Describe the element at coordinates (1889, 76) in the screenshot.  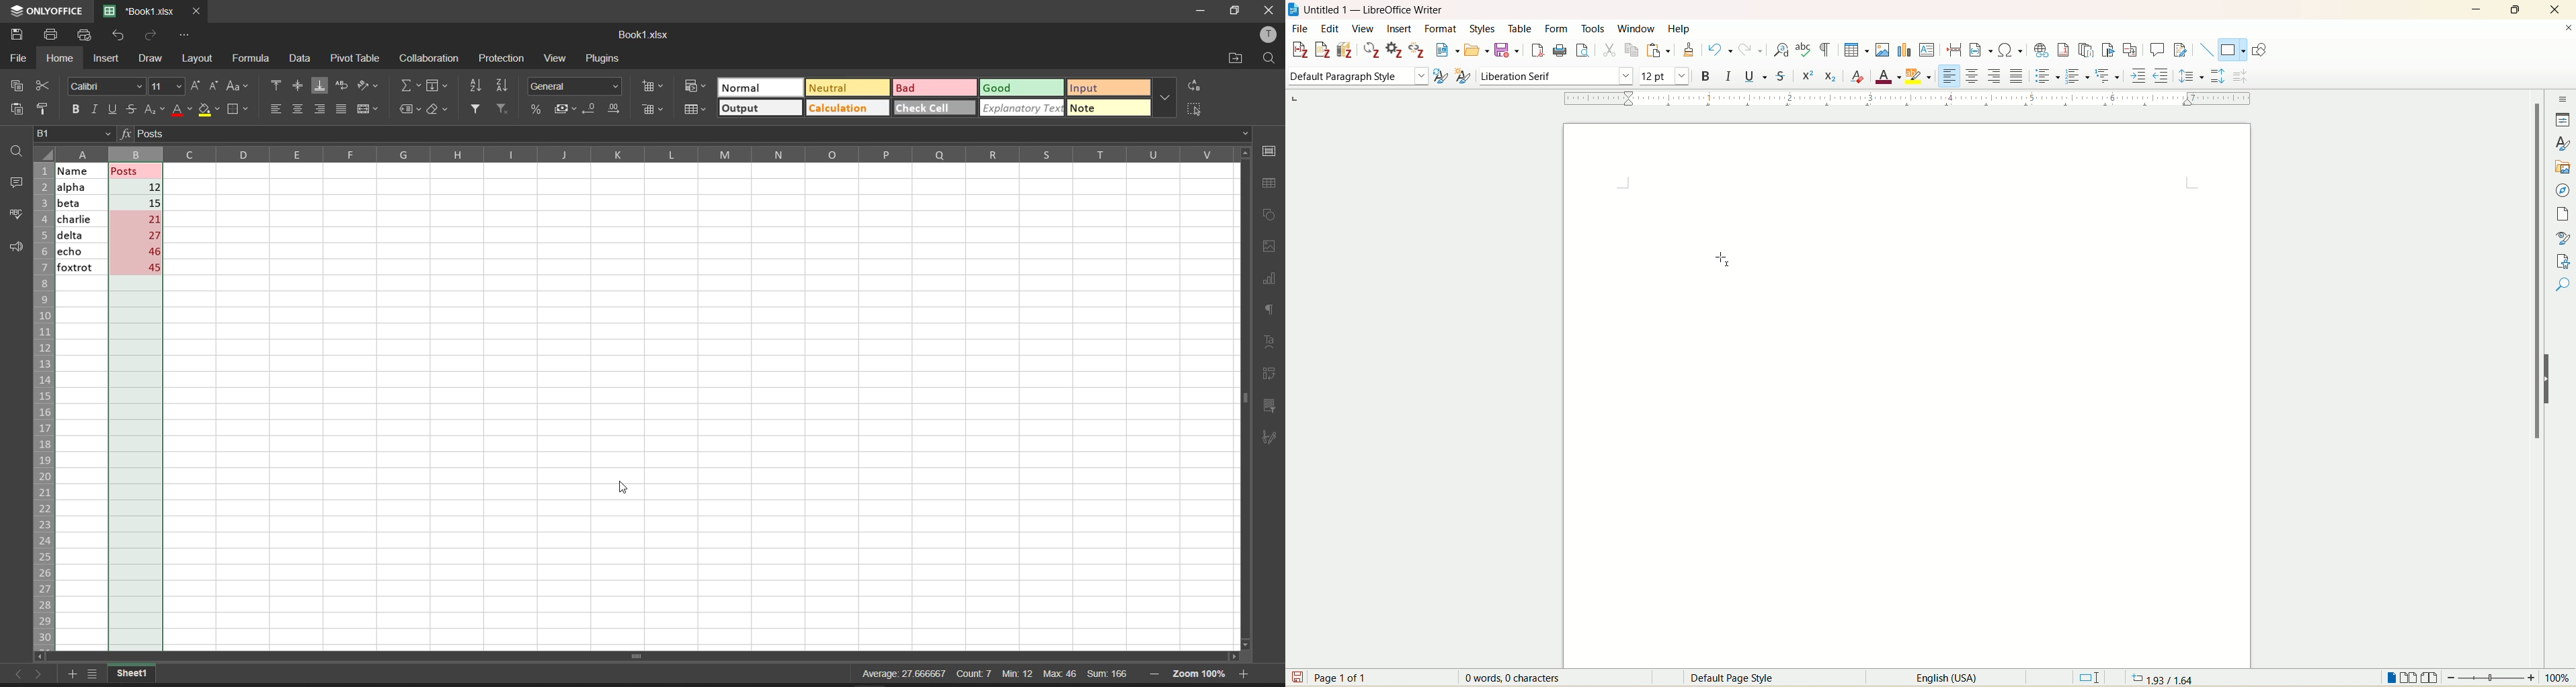
I see `font color` at that location.